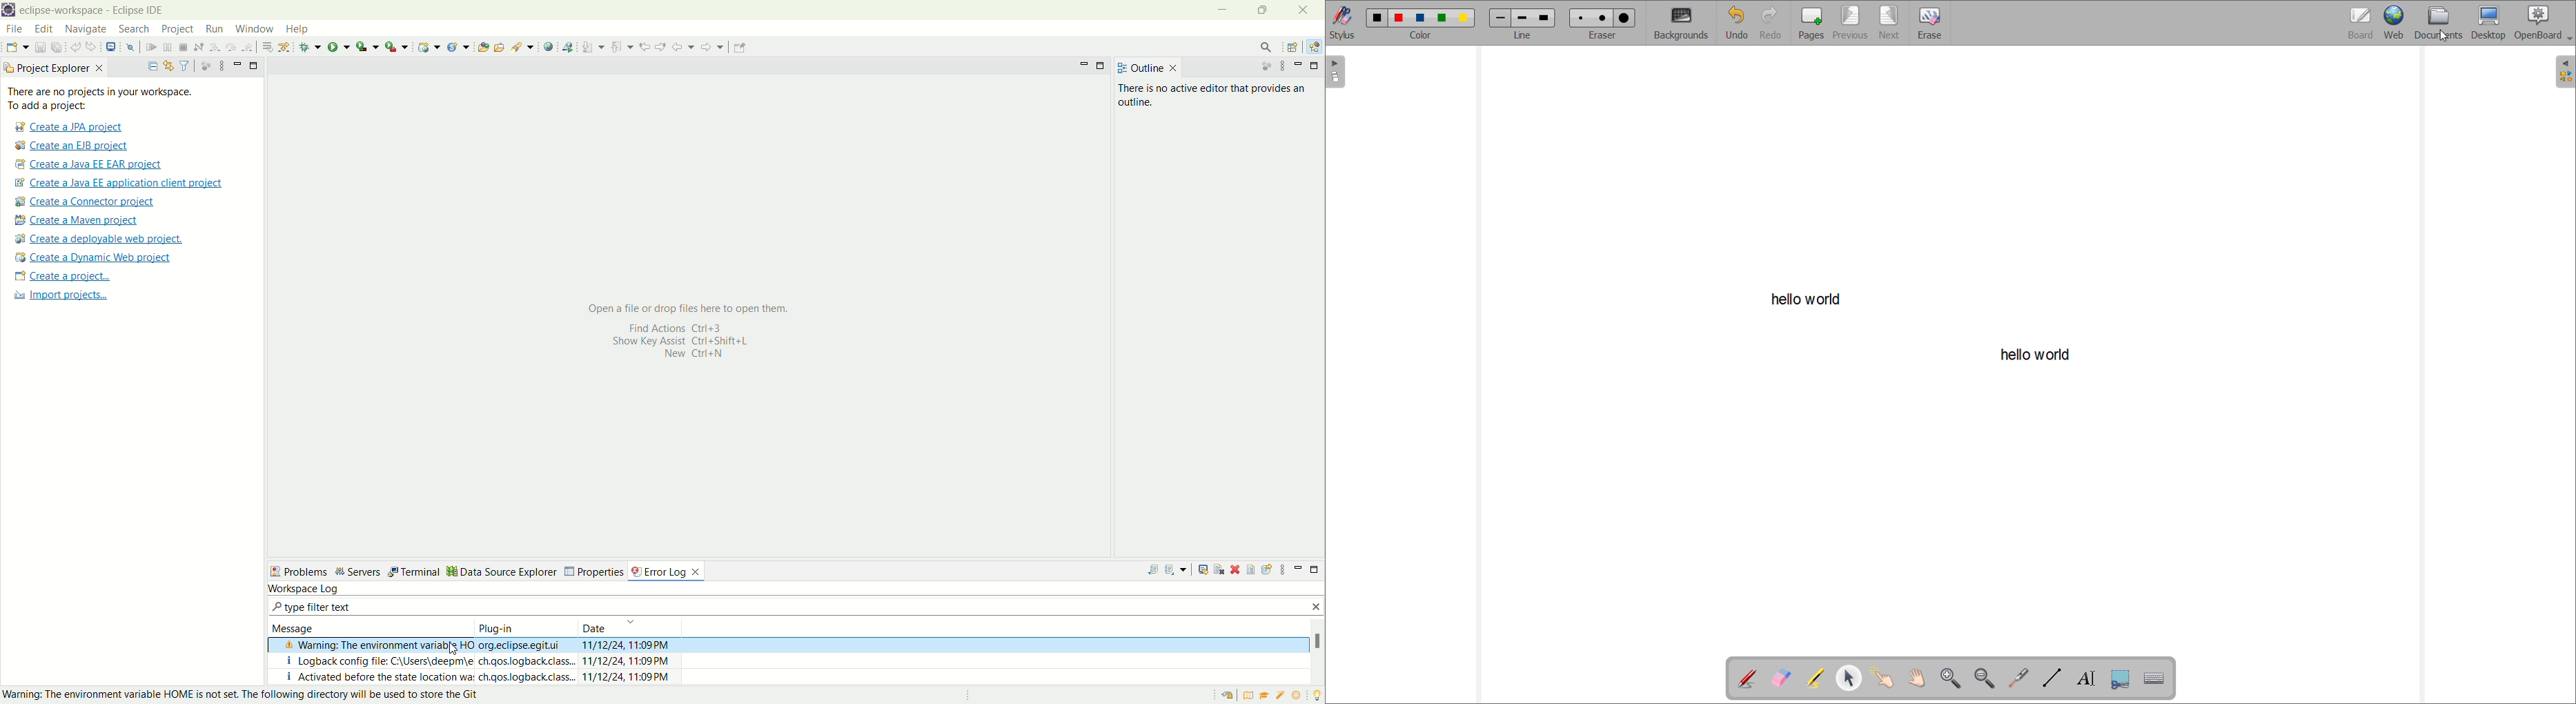 This screenshot has height=728, width=2576. I want to click on data source explorer, so click(518, 571).